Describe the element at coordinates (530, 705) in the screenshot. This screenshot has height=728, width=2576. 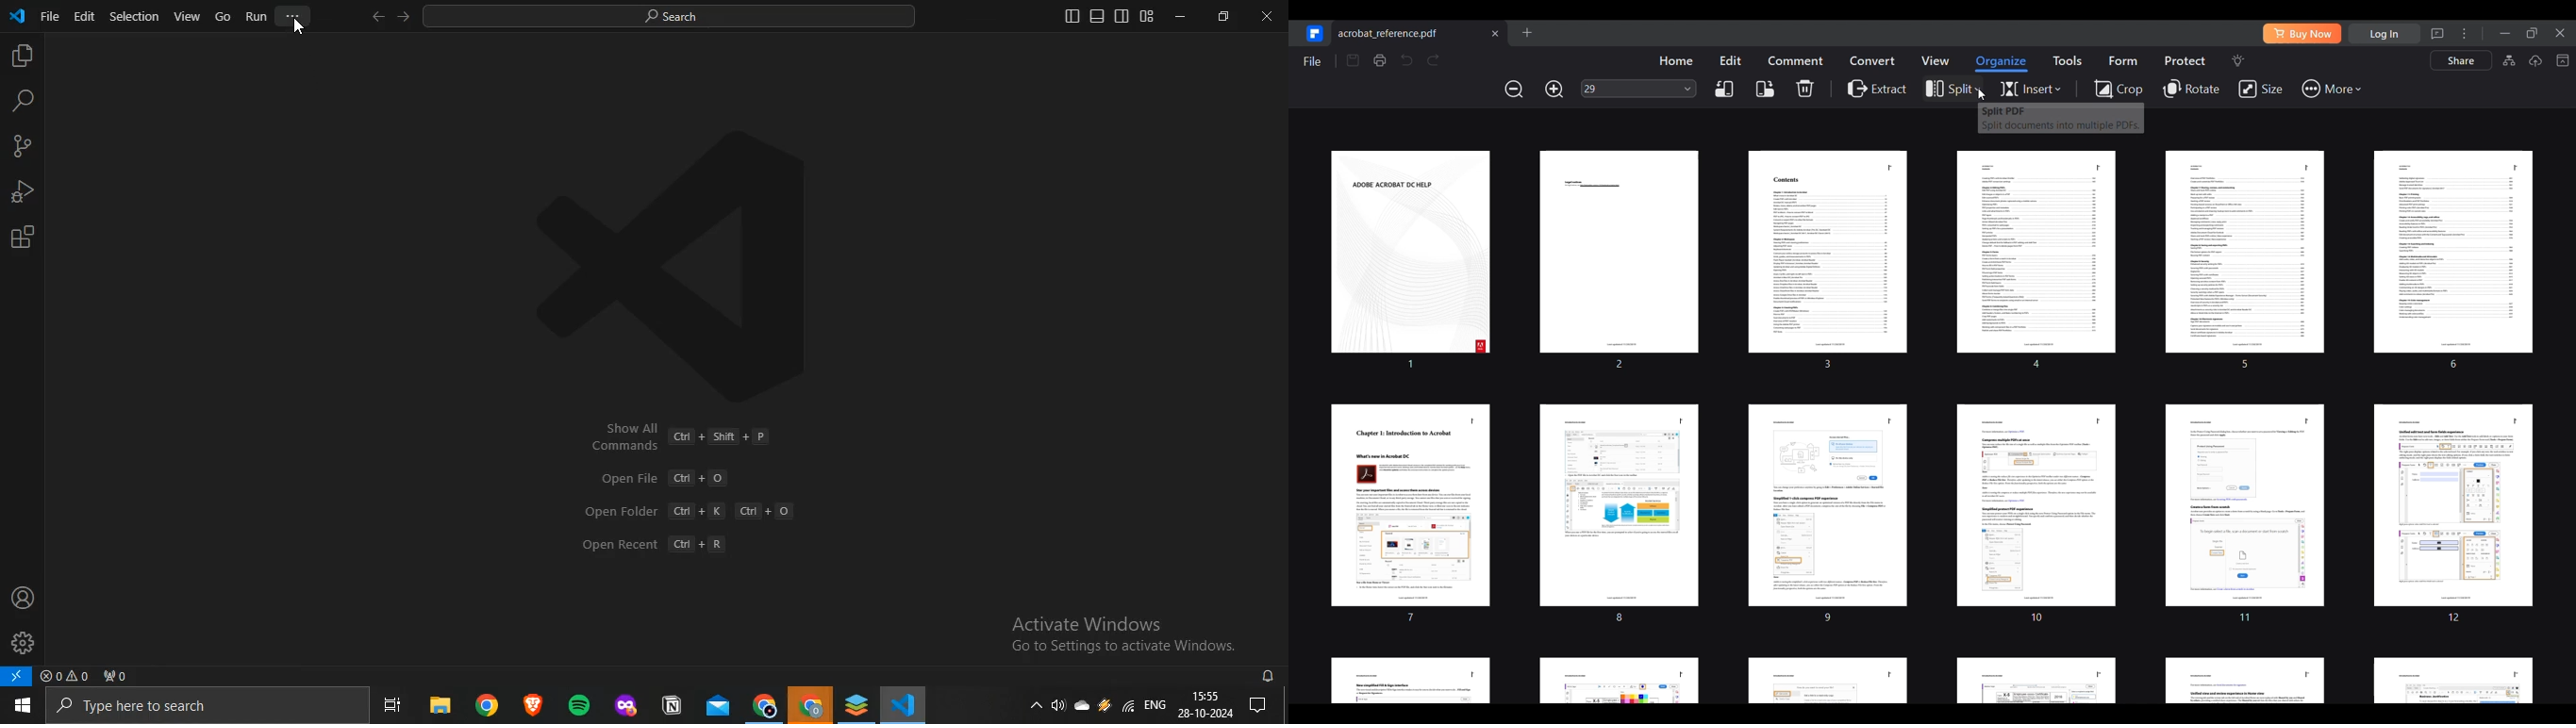
I see `brave` at that location.